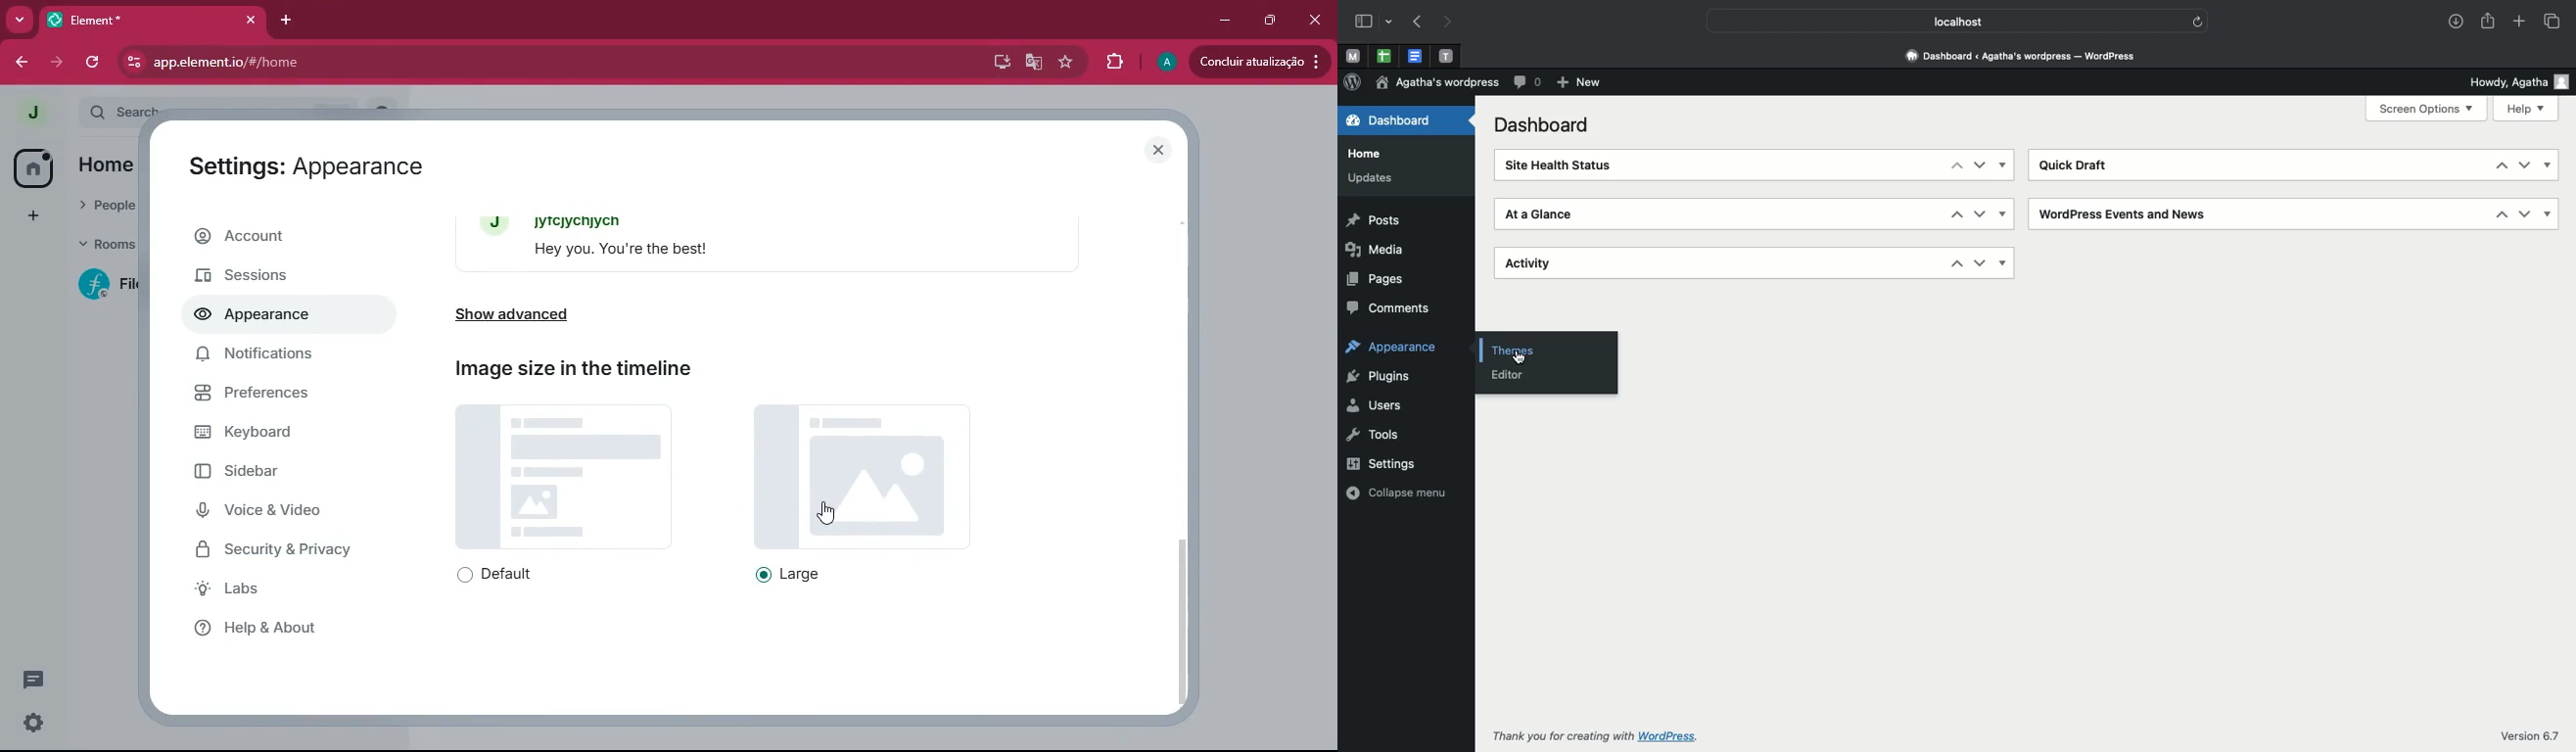  Describe the element at coordinates (277, 274) in the screenshot. I see `sessions` at that location.